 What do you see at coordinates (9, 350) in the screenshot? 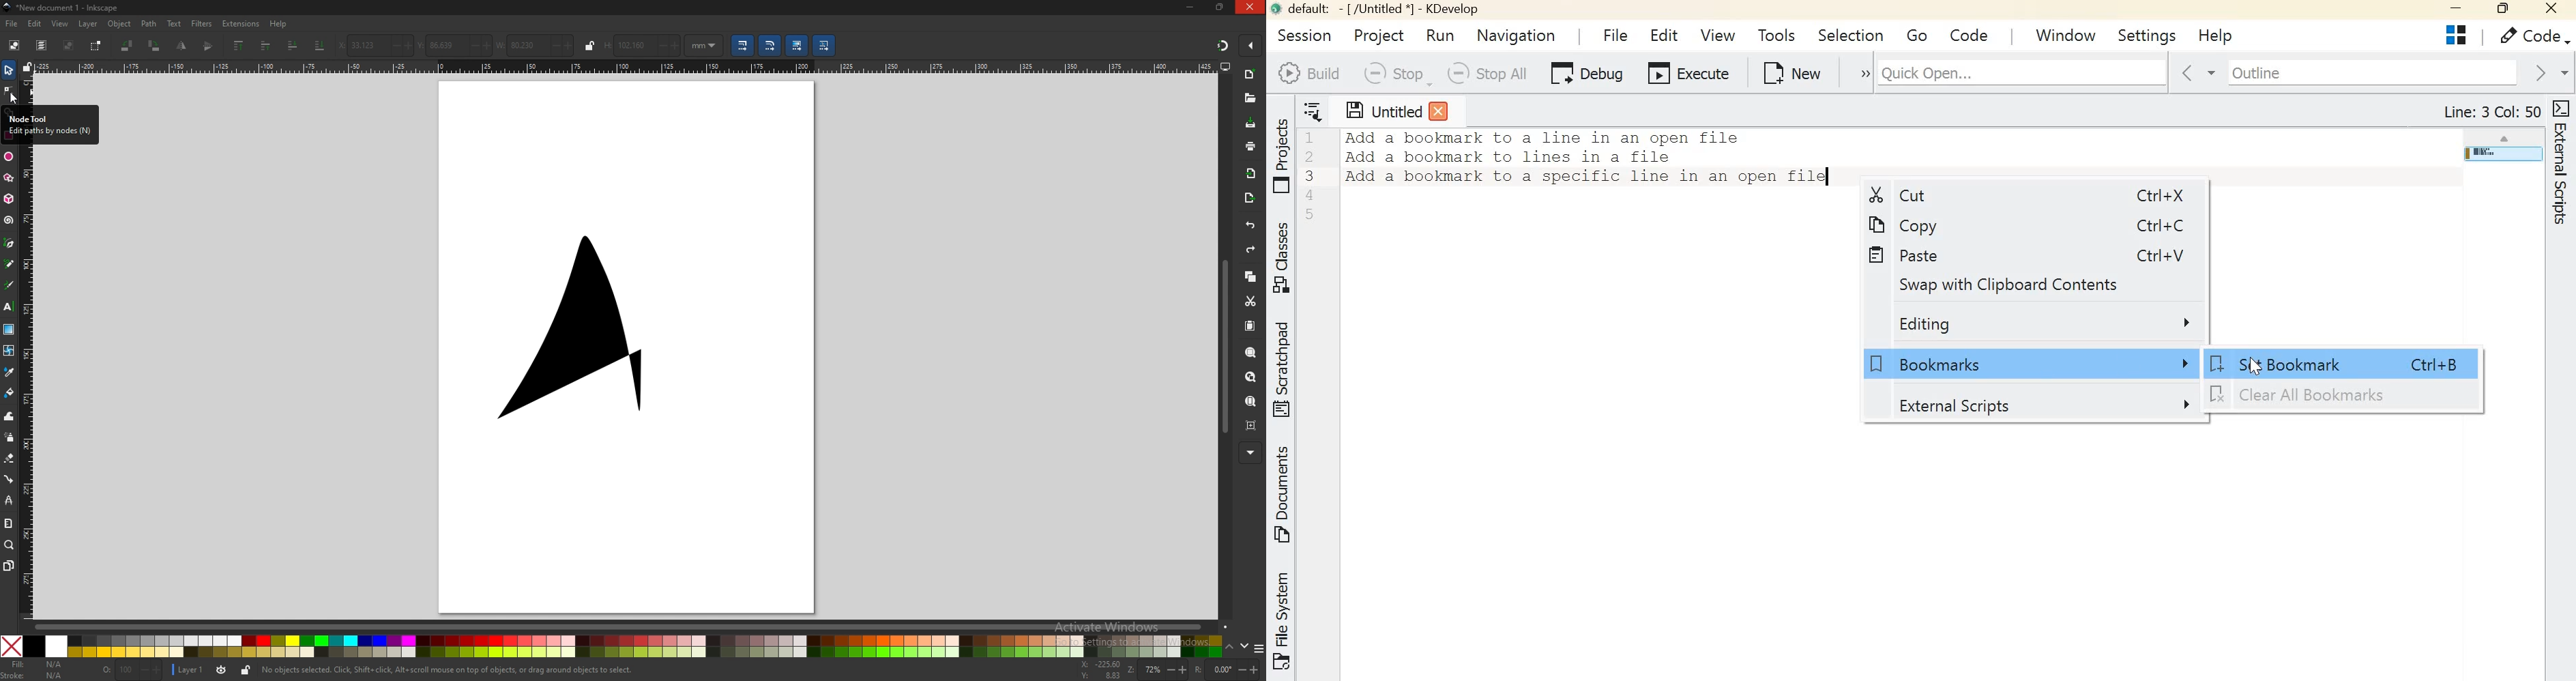
I see `mesh` at bounding box center [9, 350].